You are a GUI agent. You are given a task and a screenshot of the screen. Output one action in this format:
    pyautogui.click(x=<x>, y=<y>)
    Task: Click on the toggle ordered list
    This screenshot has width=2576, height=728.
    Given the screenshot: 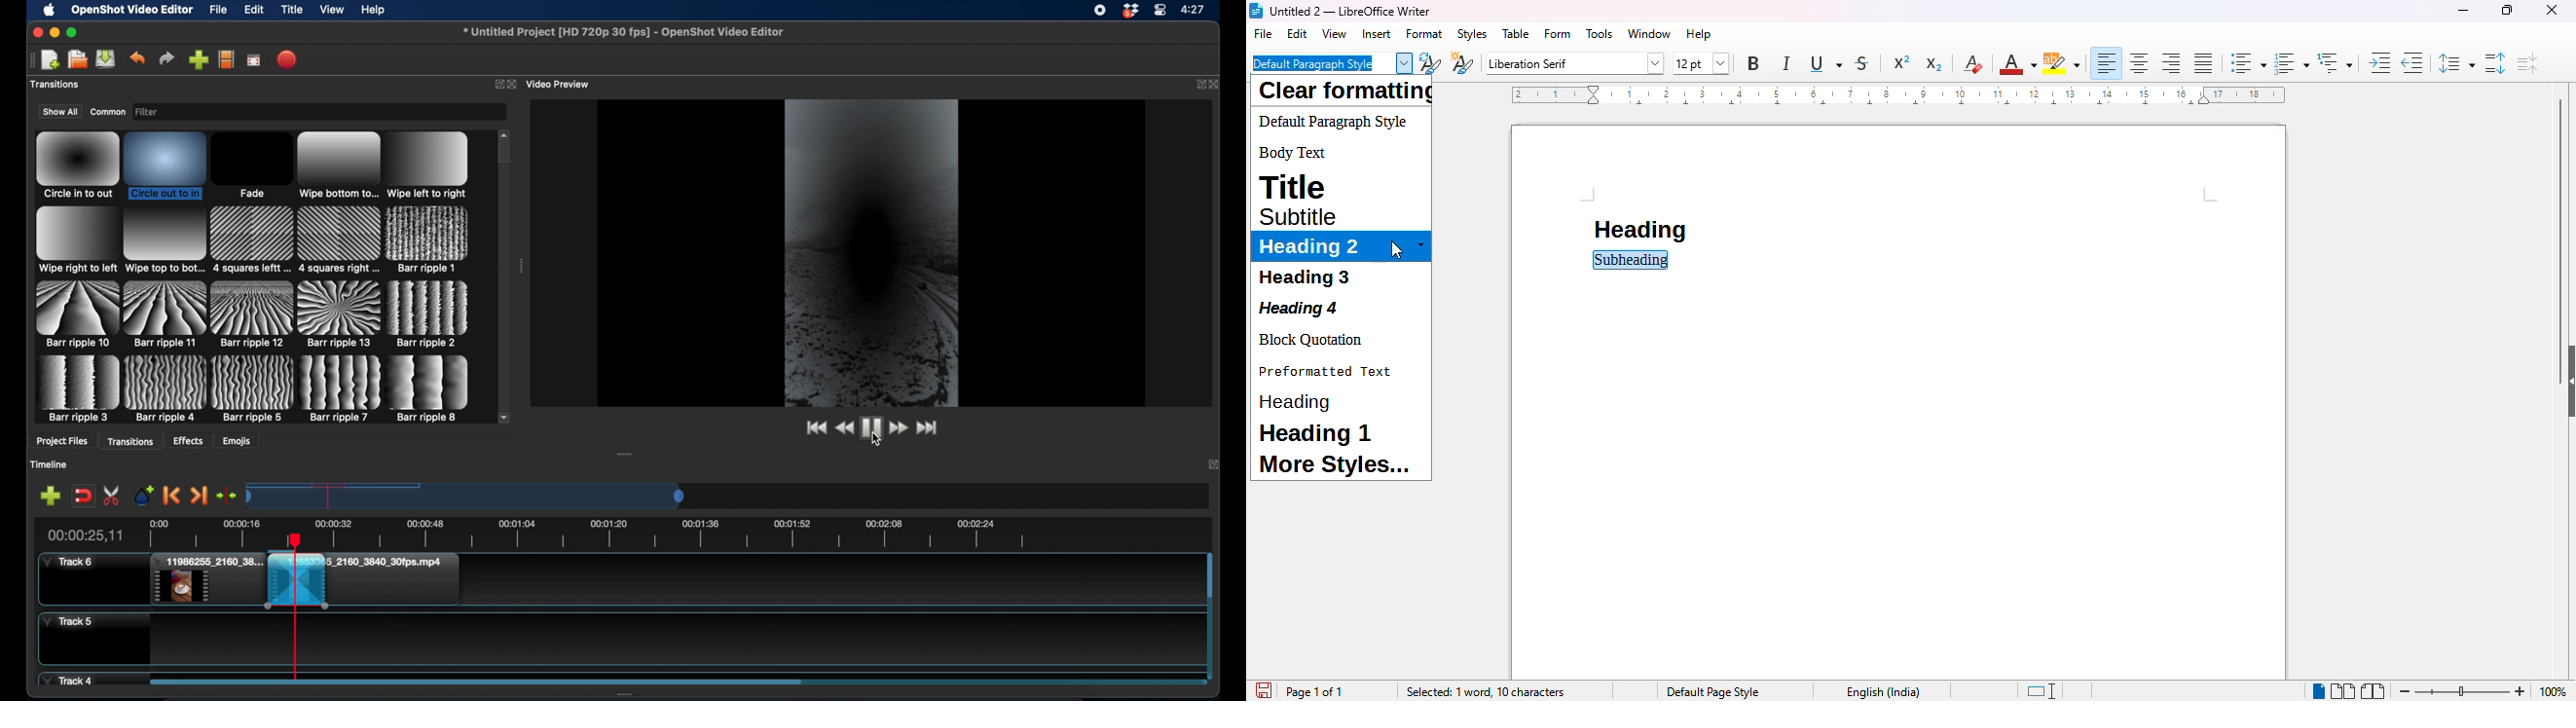 What is the action you would take?
    pyautogui.click(x=2292, y=63)
    